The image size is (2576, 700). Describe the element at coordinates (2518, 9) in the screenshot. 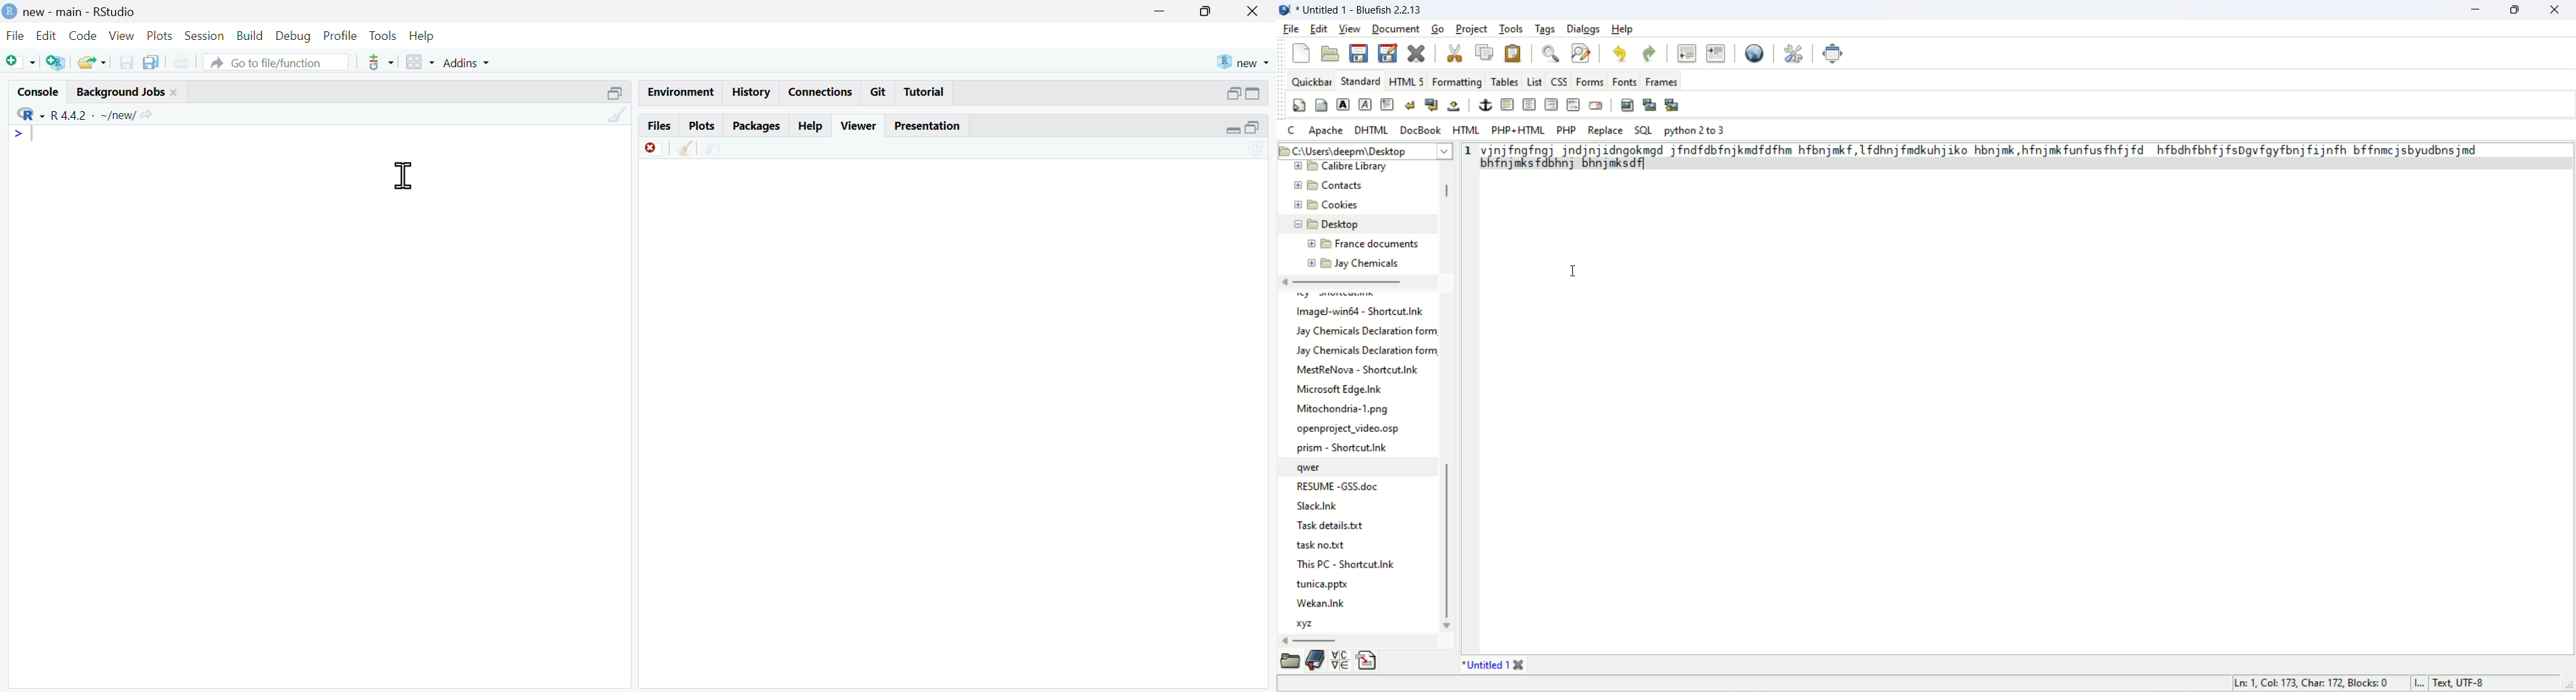

I see `maximize` at that location.